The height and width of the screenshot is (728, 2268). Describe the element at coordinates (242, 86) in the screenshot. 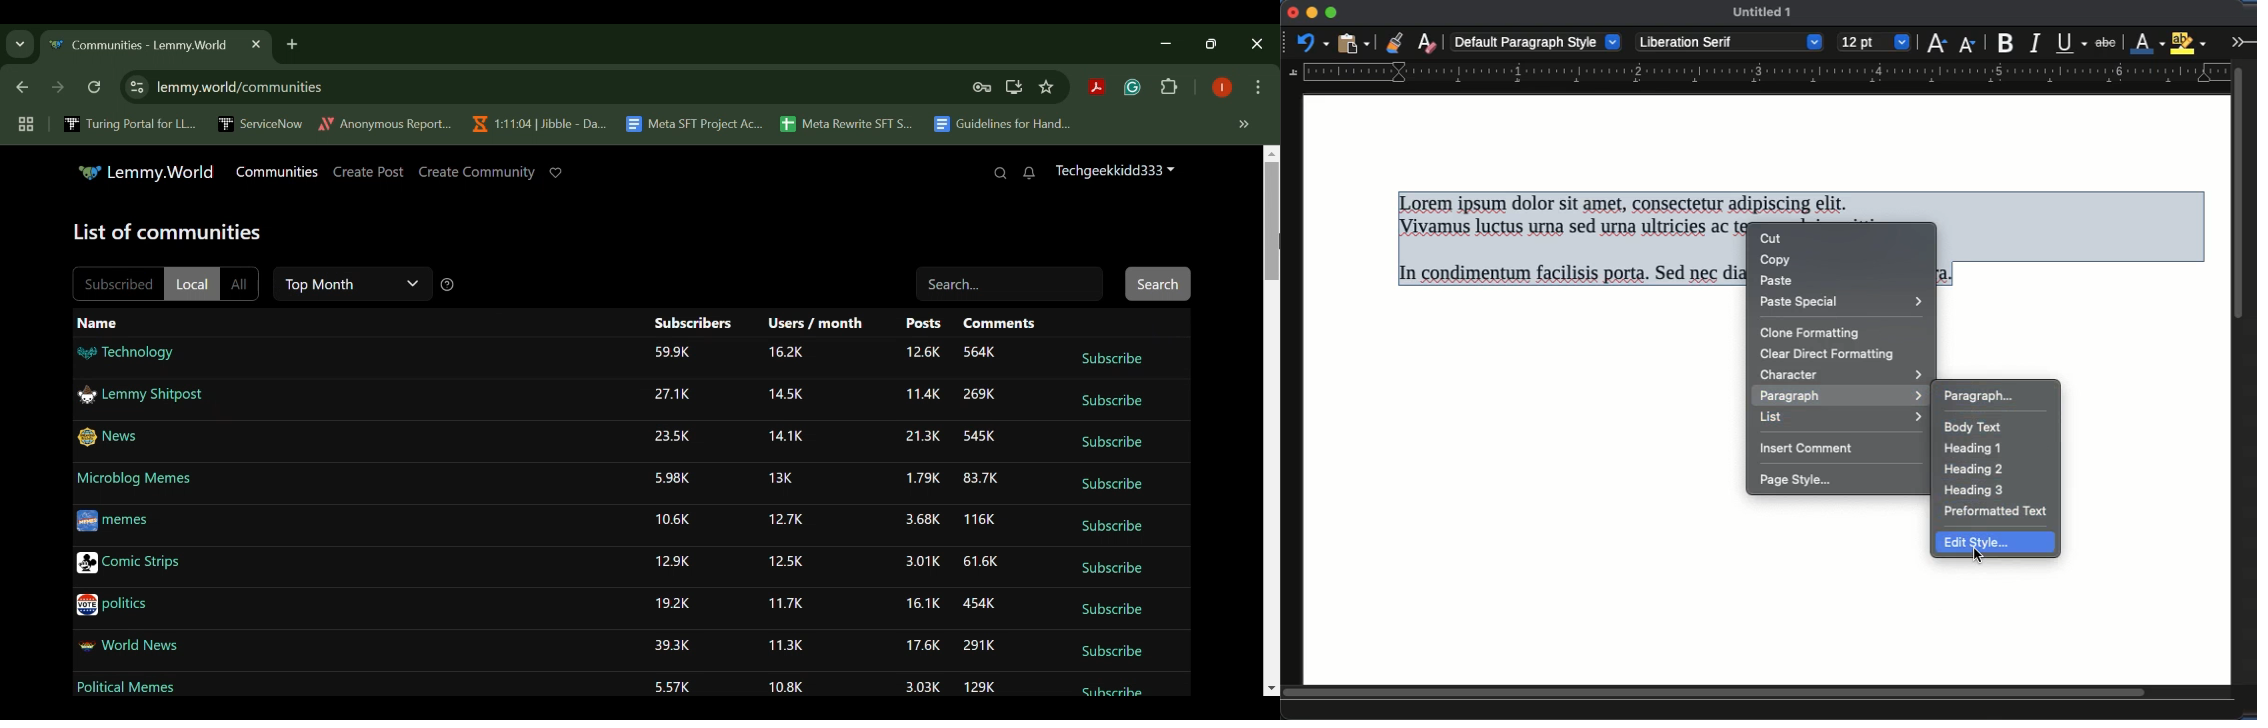

I see `lemmy.world/communities` at that location.